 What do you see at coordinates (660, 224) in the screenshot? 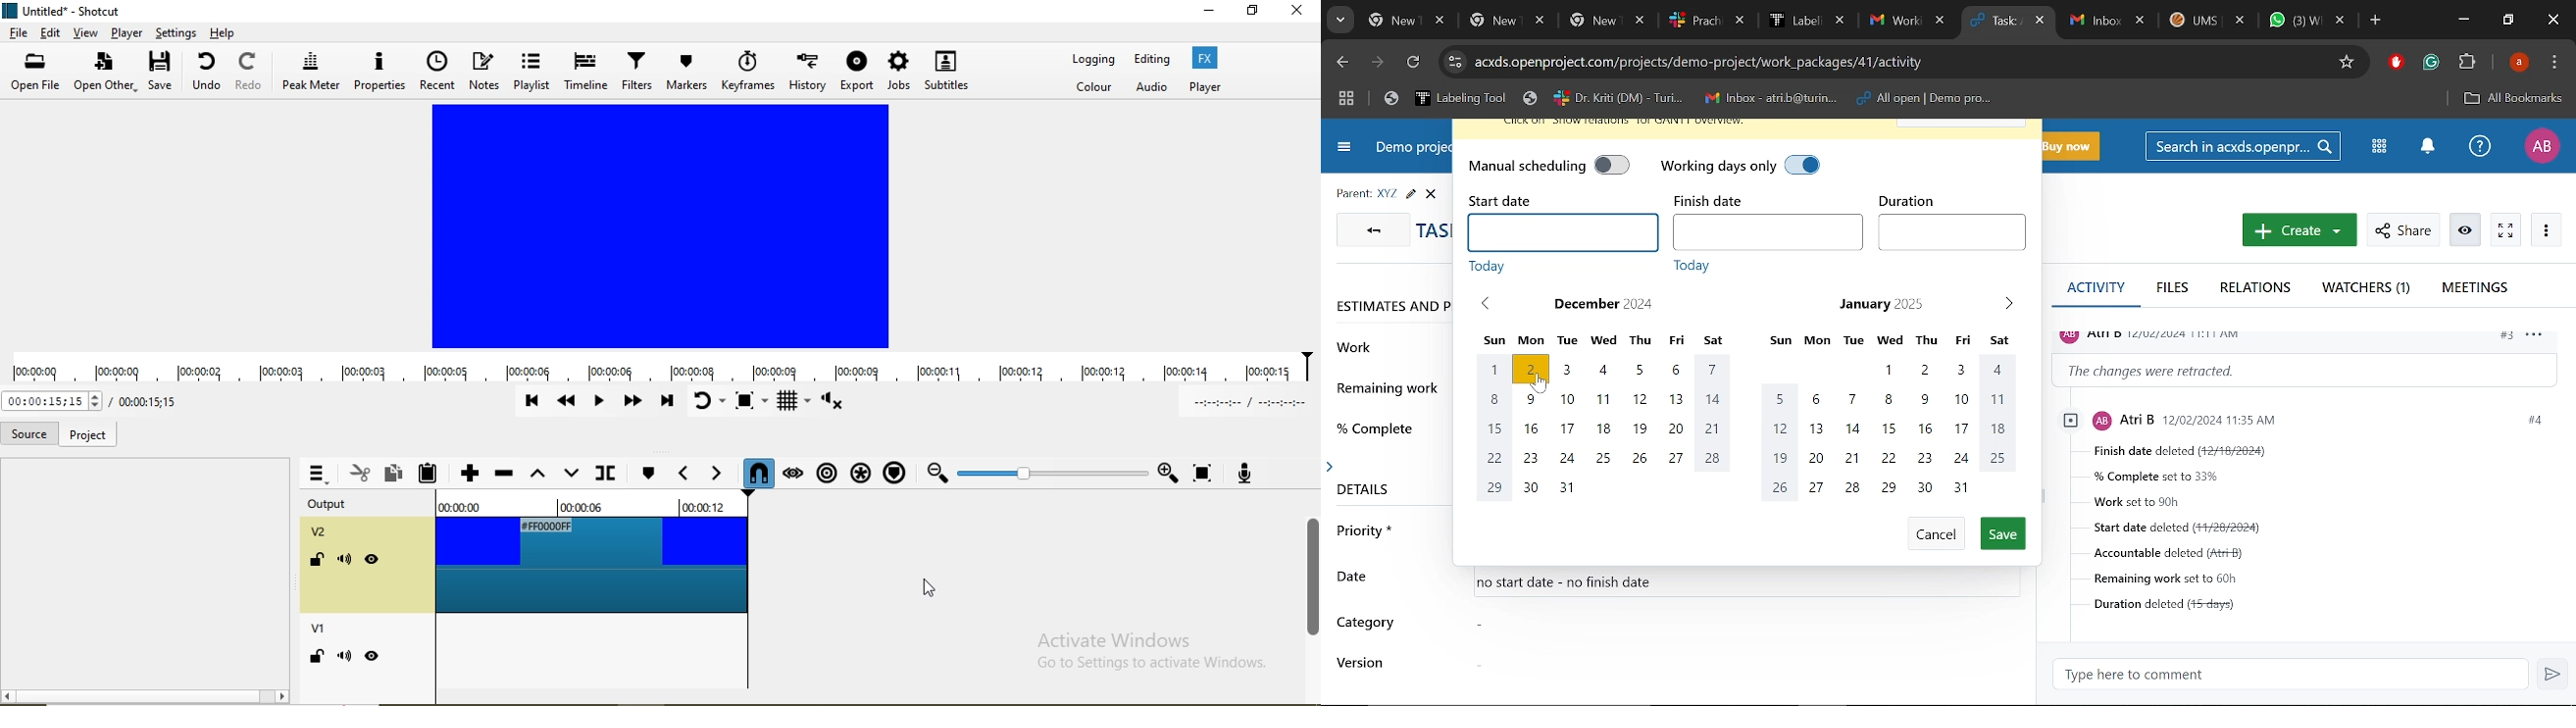
I see `video preview` at bounding box center [660, 224].